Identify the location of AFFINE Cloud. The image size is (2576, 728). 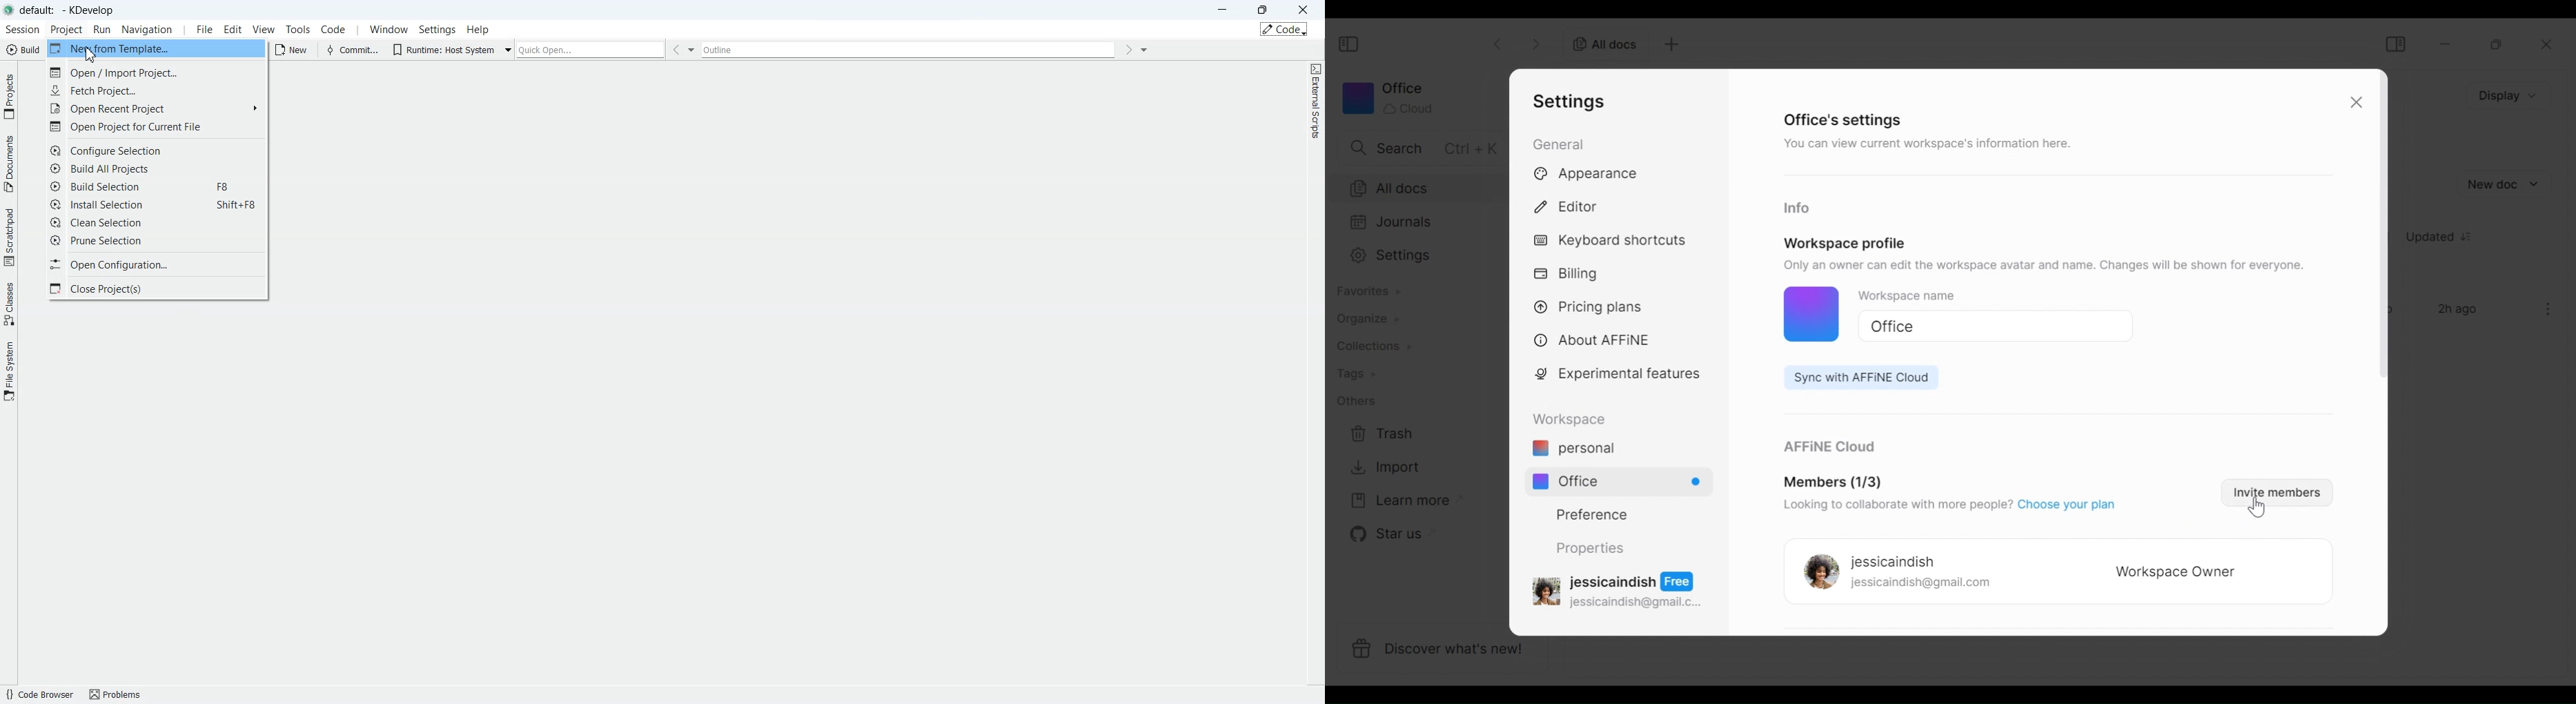
(1827, 448).